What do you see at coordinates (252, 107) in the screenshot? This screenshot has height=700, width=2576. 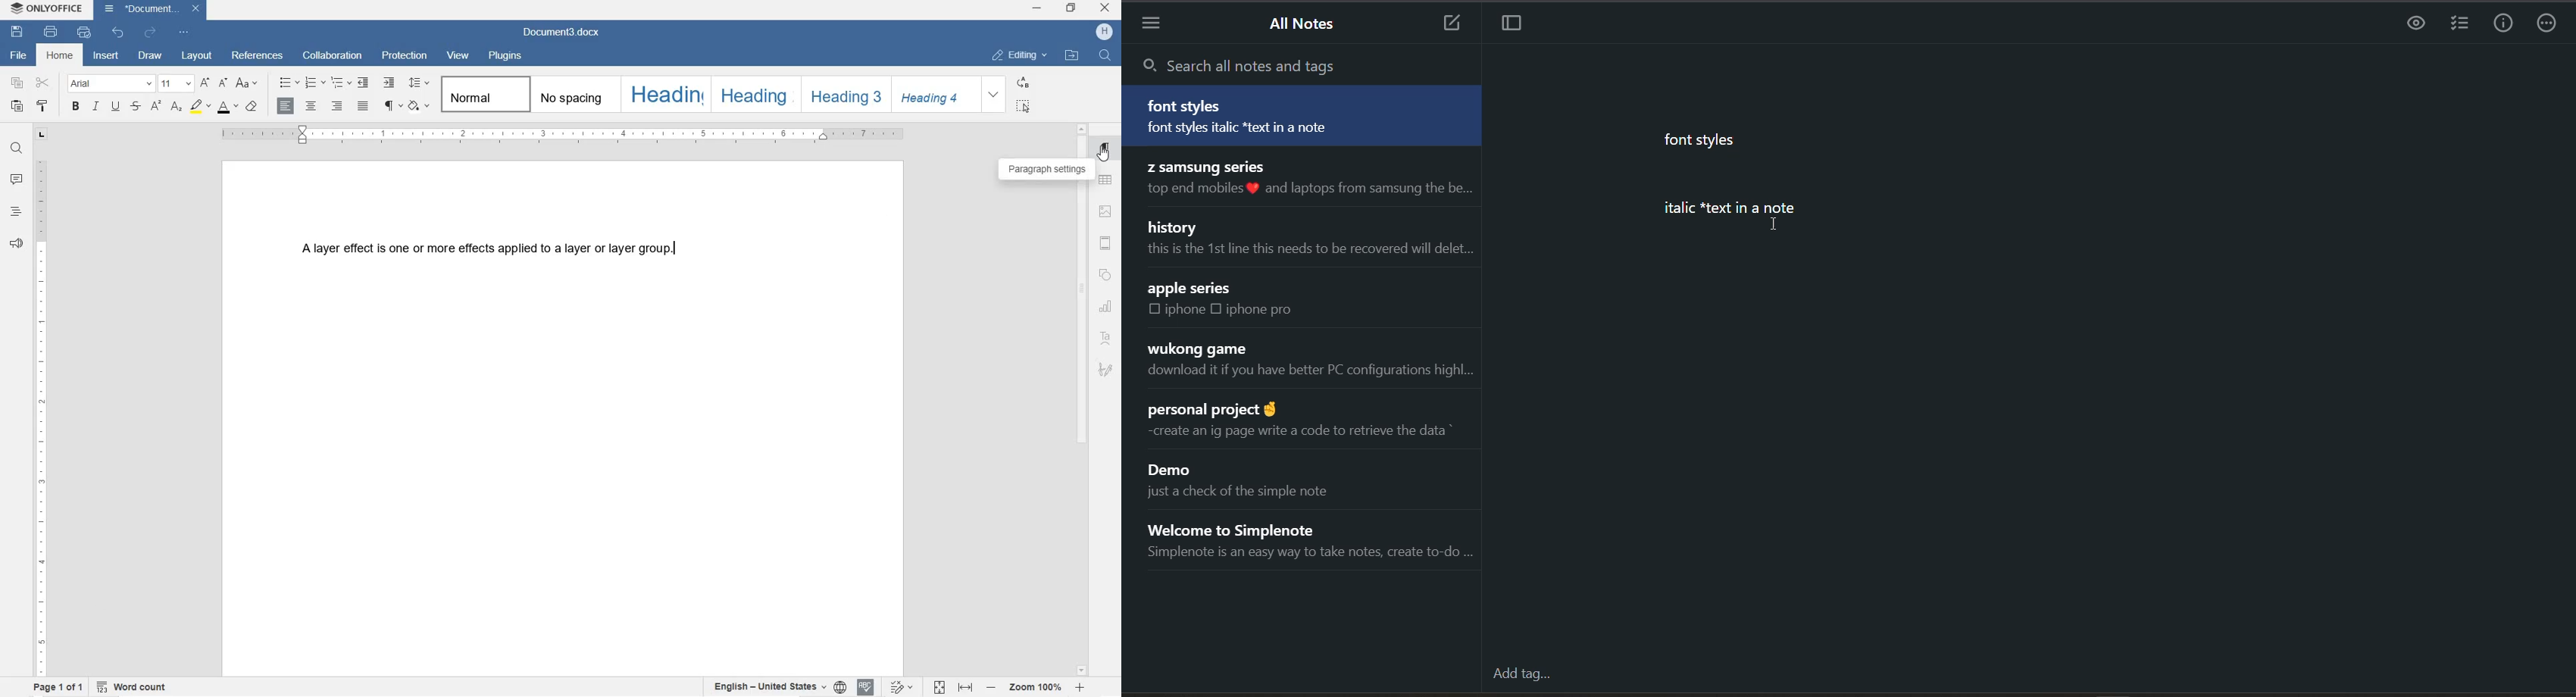 I see `CLEAR STYLE` at bounding box center [252, 107].